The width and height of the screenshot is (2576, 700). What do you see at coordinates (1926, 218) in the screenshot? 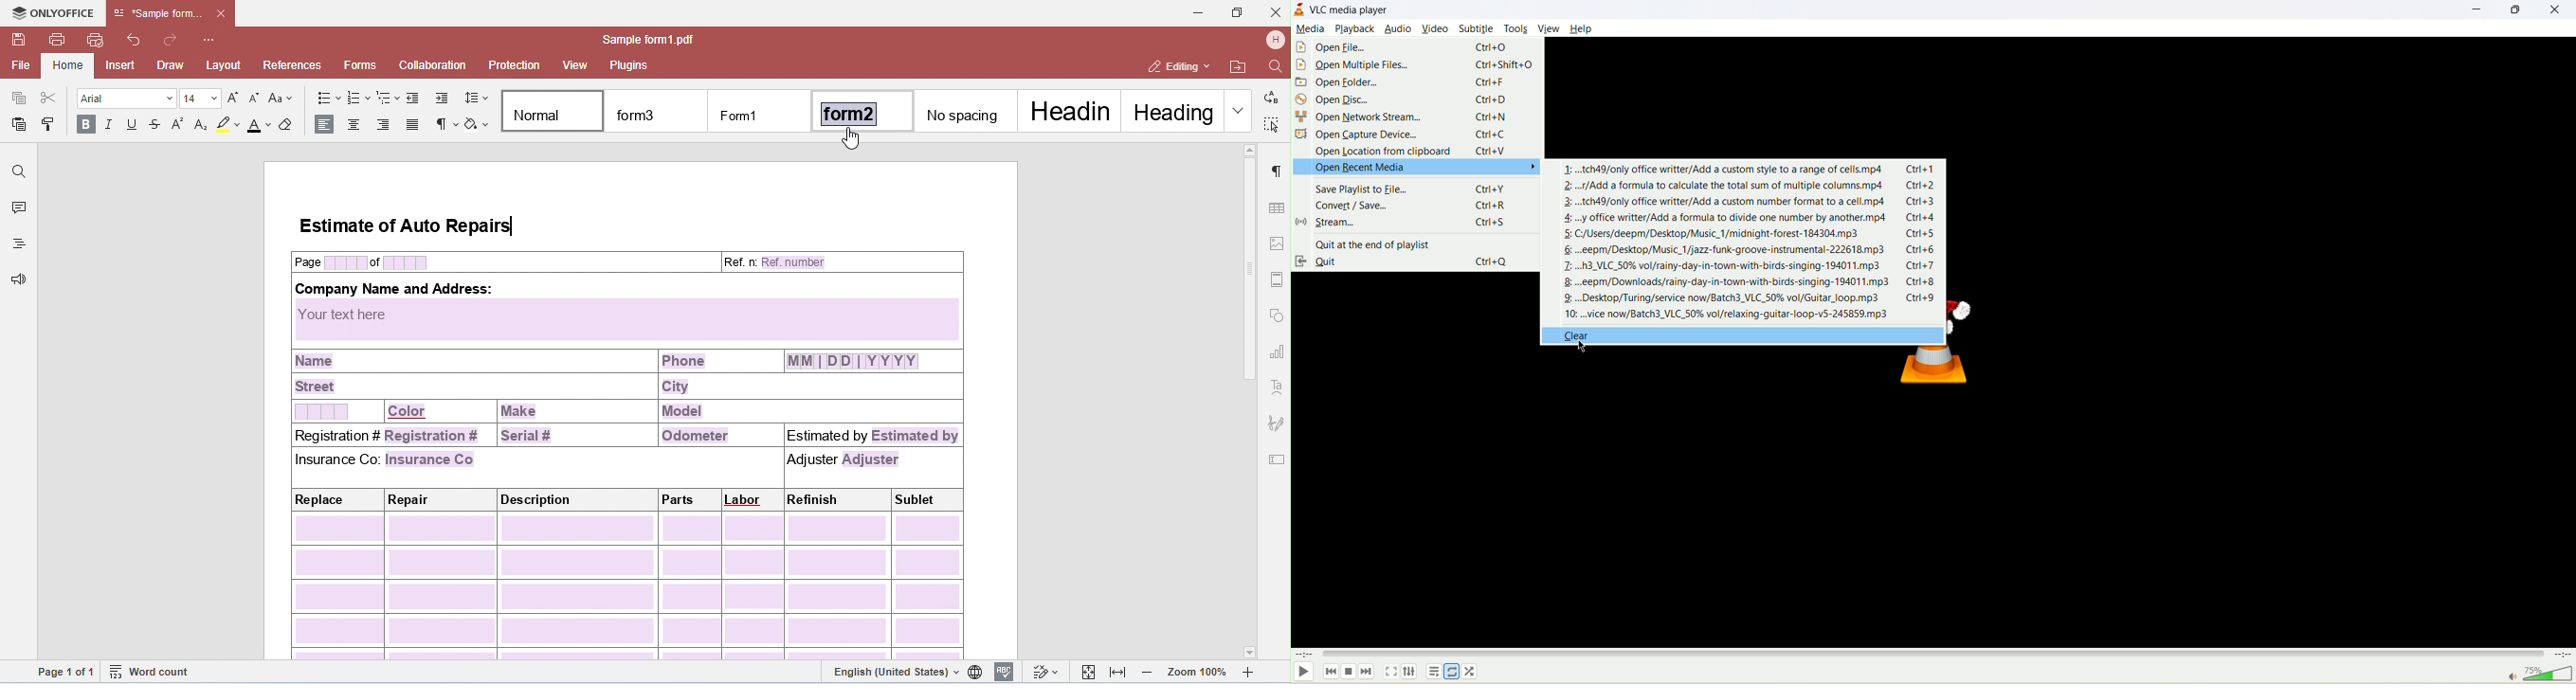
I see `ctrl+4` at bounding box center [1926, 218].